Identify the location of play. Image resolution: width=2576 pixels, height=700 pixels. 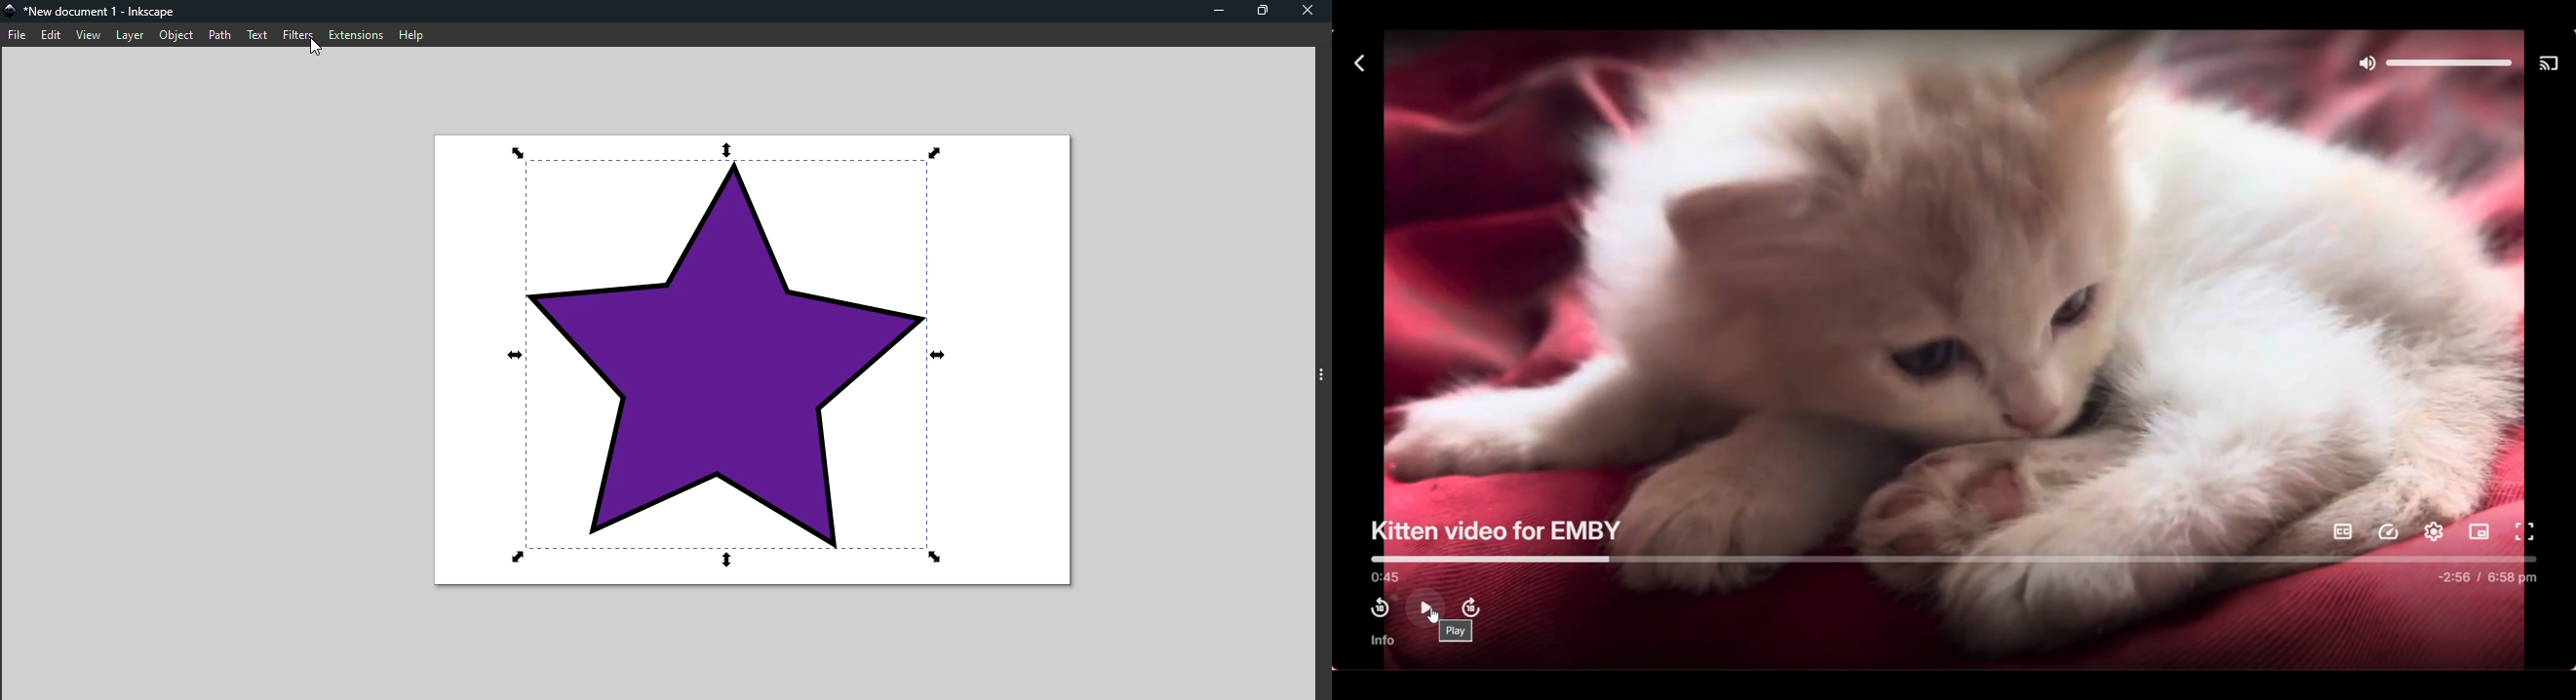
(1457, 631).